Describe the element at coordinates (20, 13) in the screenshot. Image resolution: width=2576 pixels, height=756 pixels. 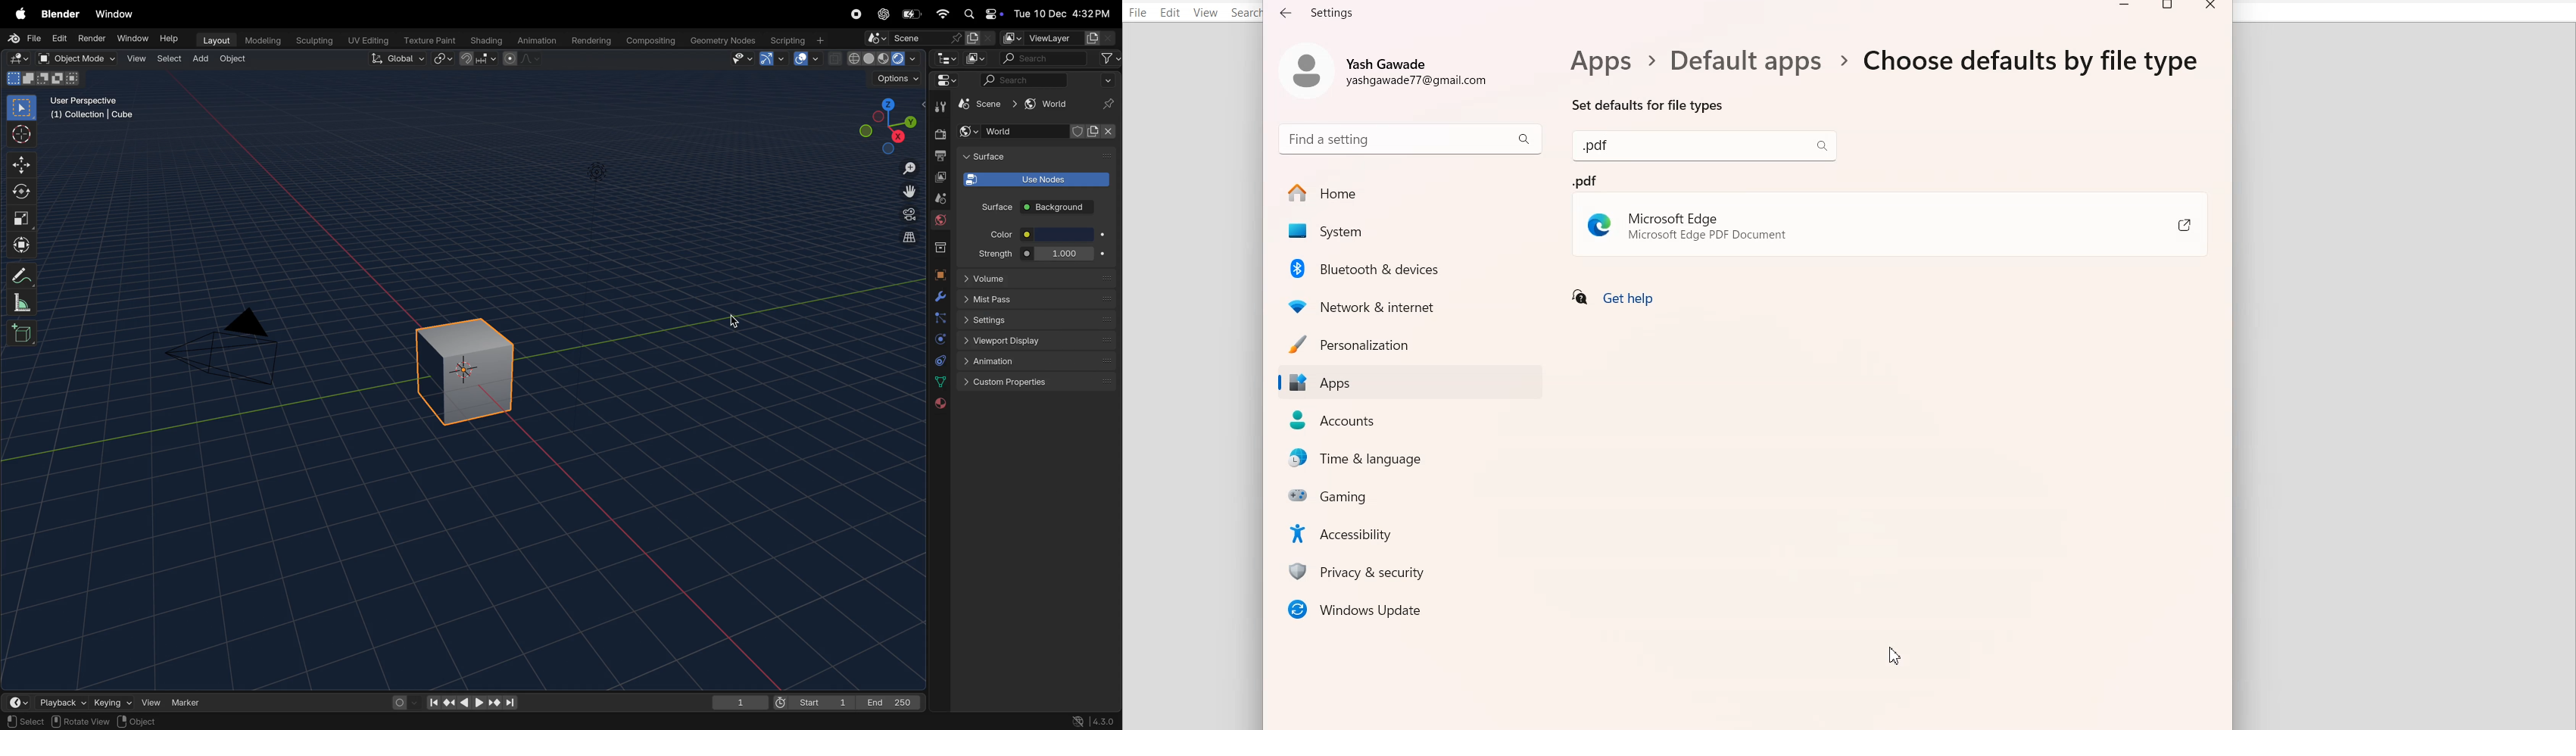
I see `Apple menu` at that location.